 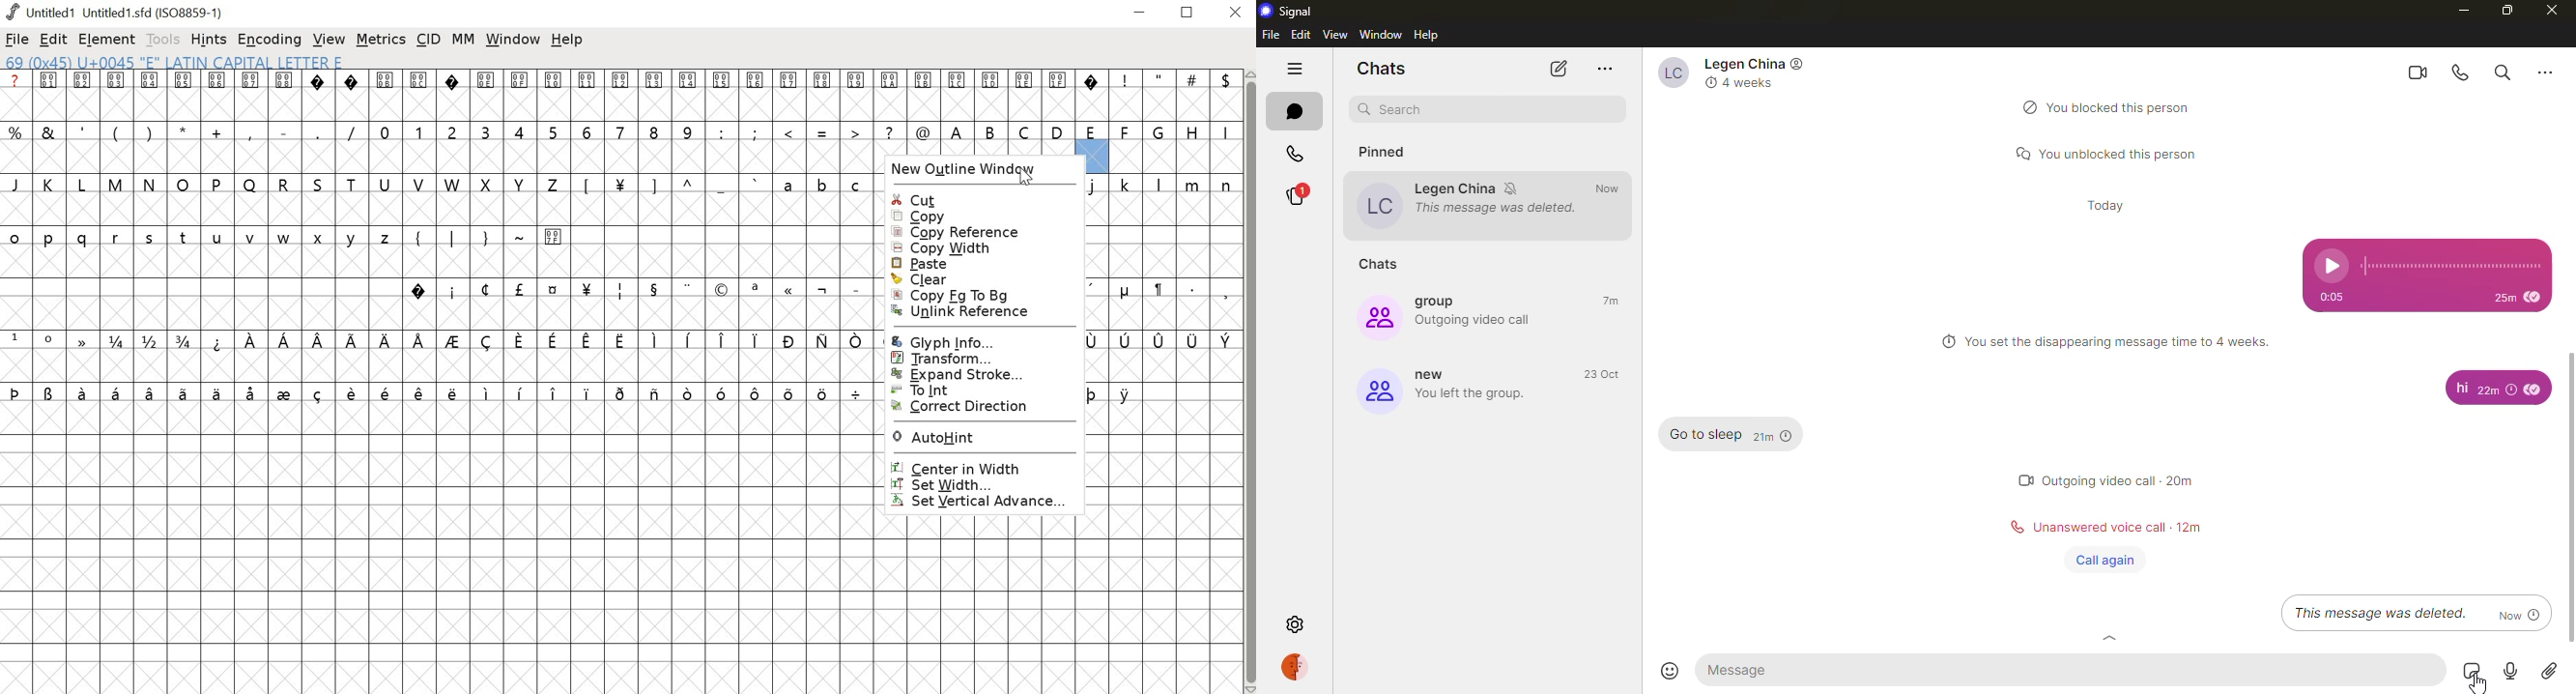 What do you see at coordinates (1188, 13) in the screenshot?
I see `restore down` at bounding box center [1188, 13].